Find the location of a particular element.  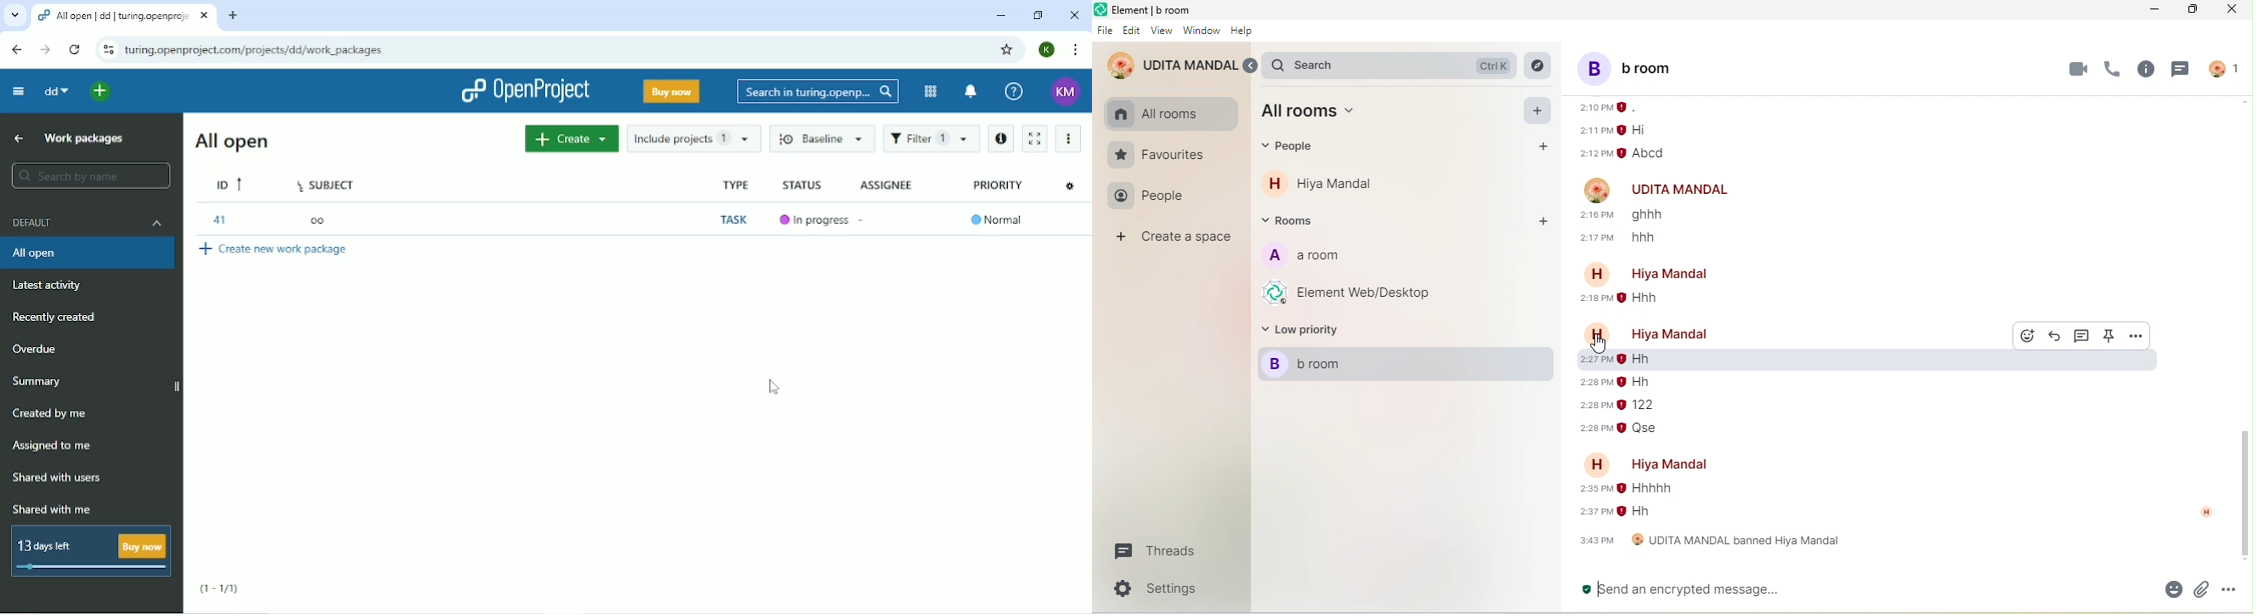

send an encrypted message is located at coordinates (1725, 590).